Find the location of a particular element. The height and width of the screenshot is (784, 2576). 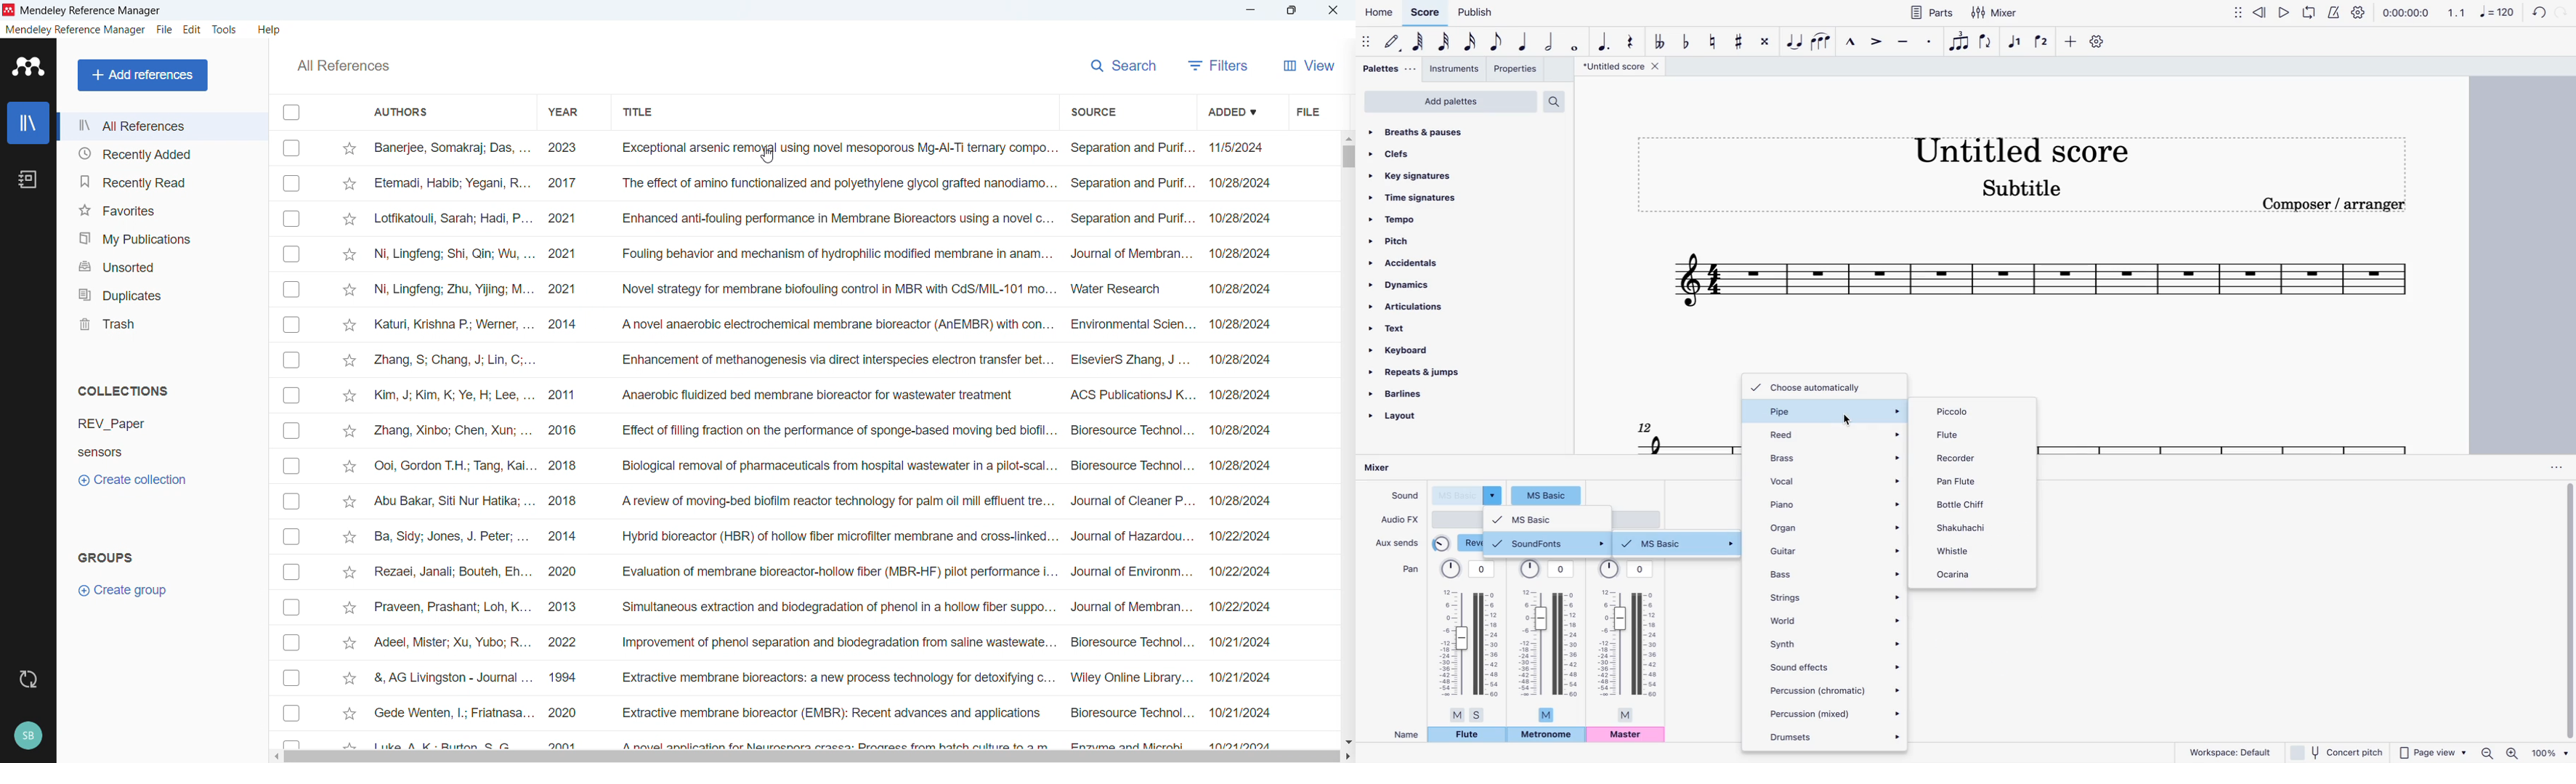

brass is located at coordinates (1835, 455).